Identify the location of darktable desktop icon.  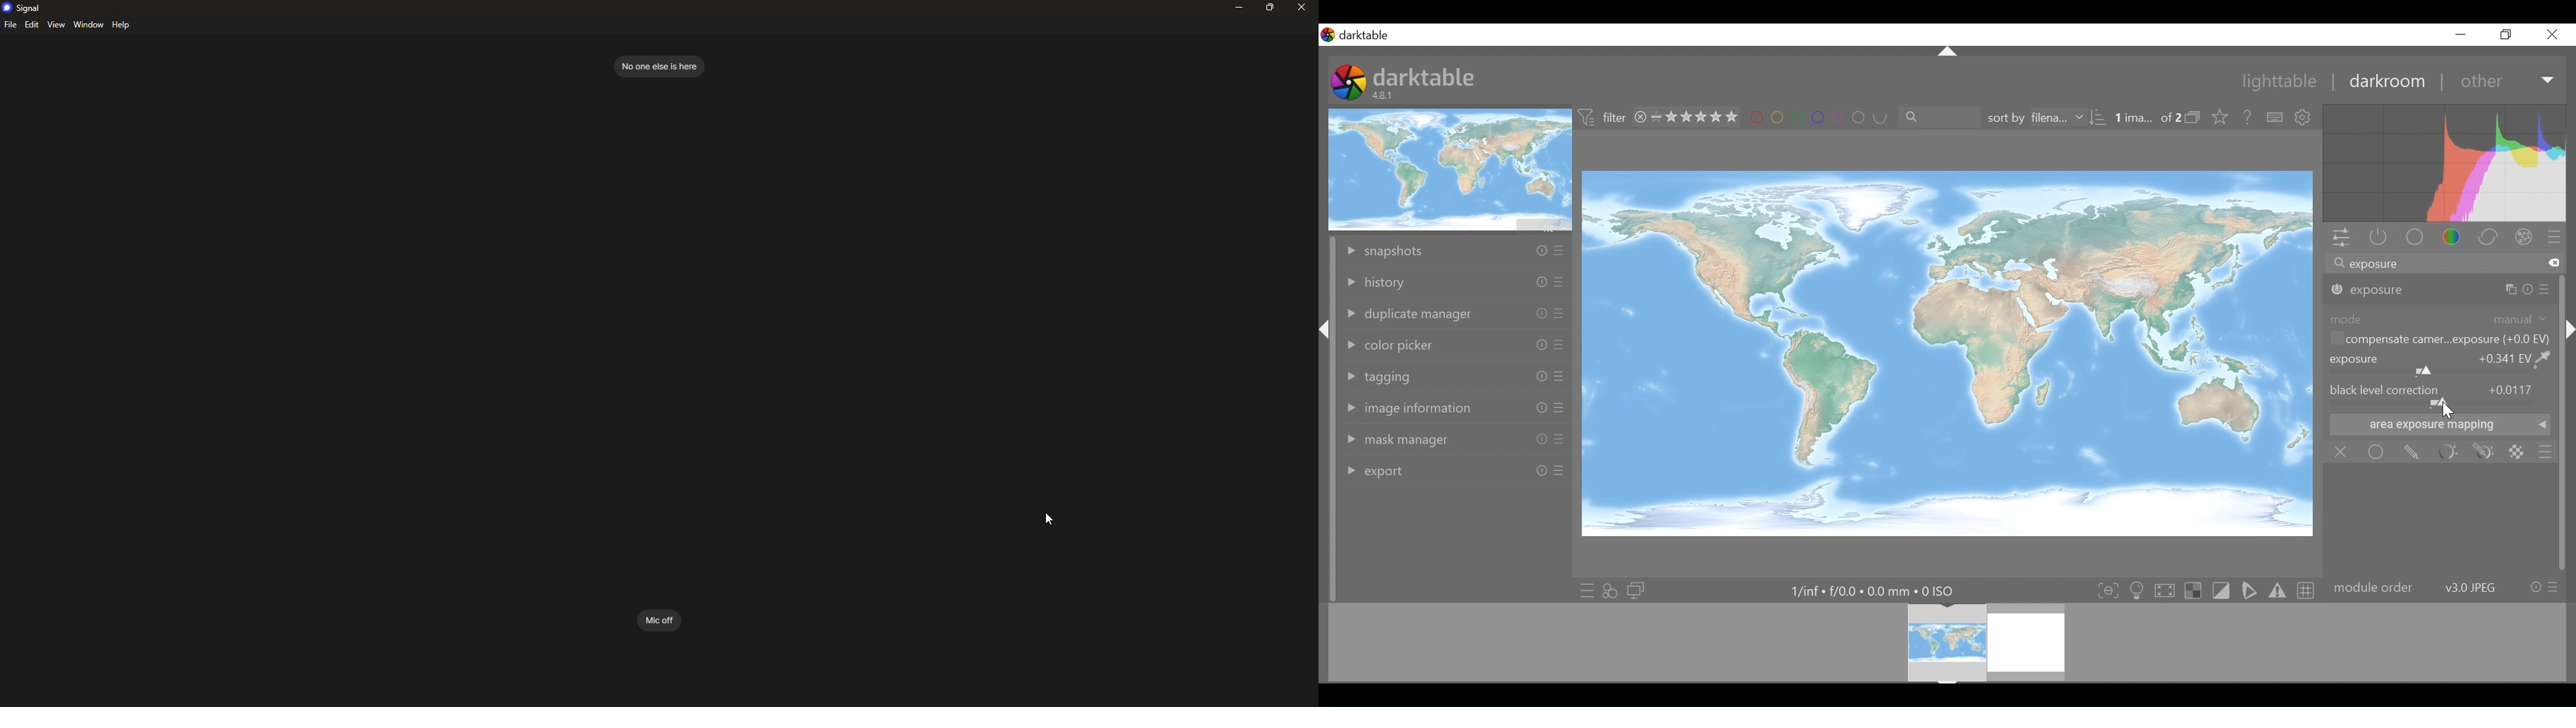
(1349, 83).